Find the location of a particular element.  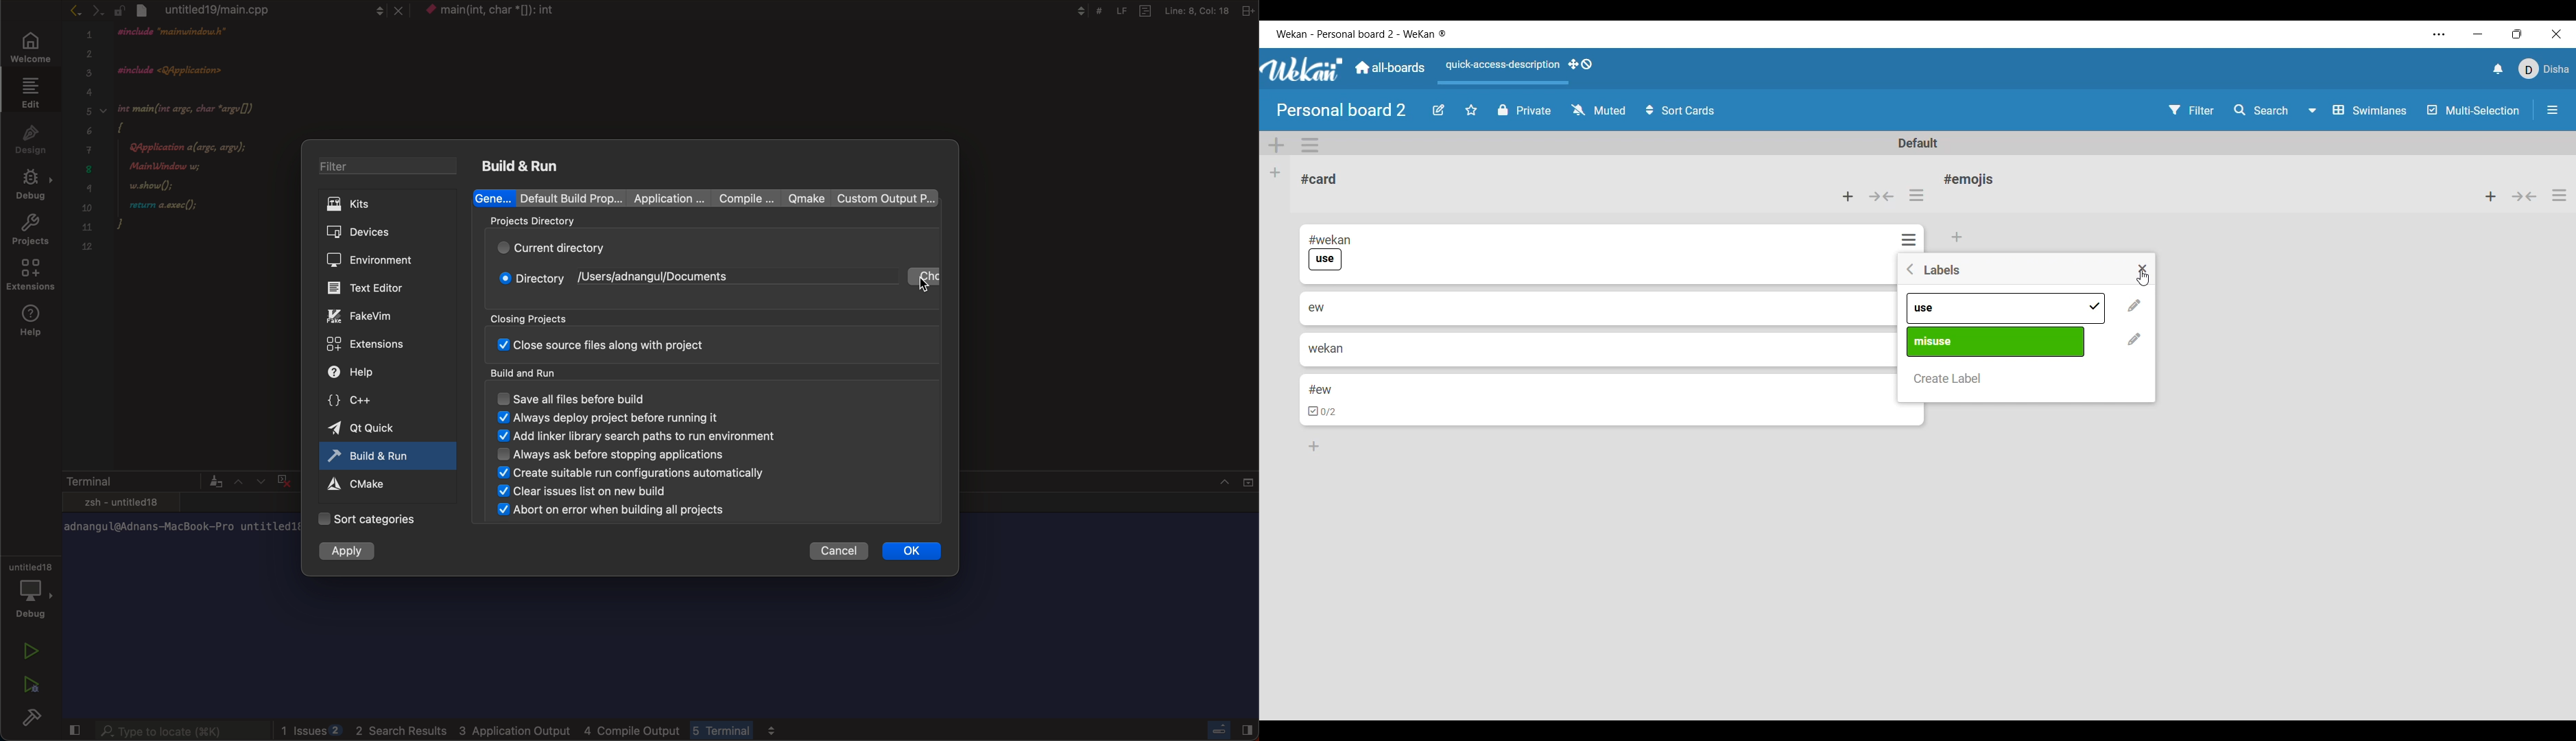

cursor is located at coordinates (919, 285).